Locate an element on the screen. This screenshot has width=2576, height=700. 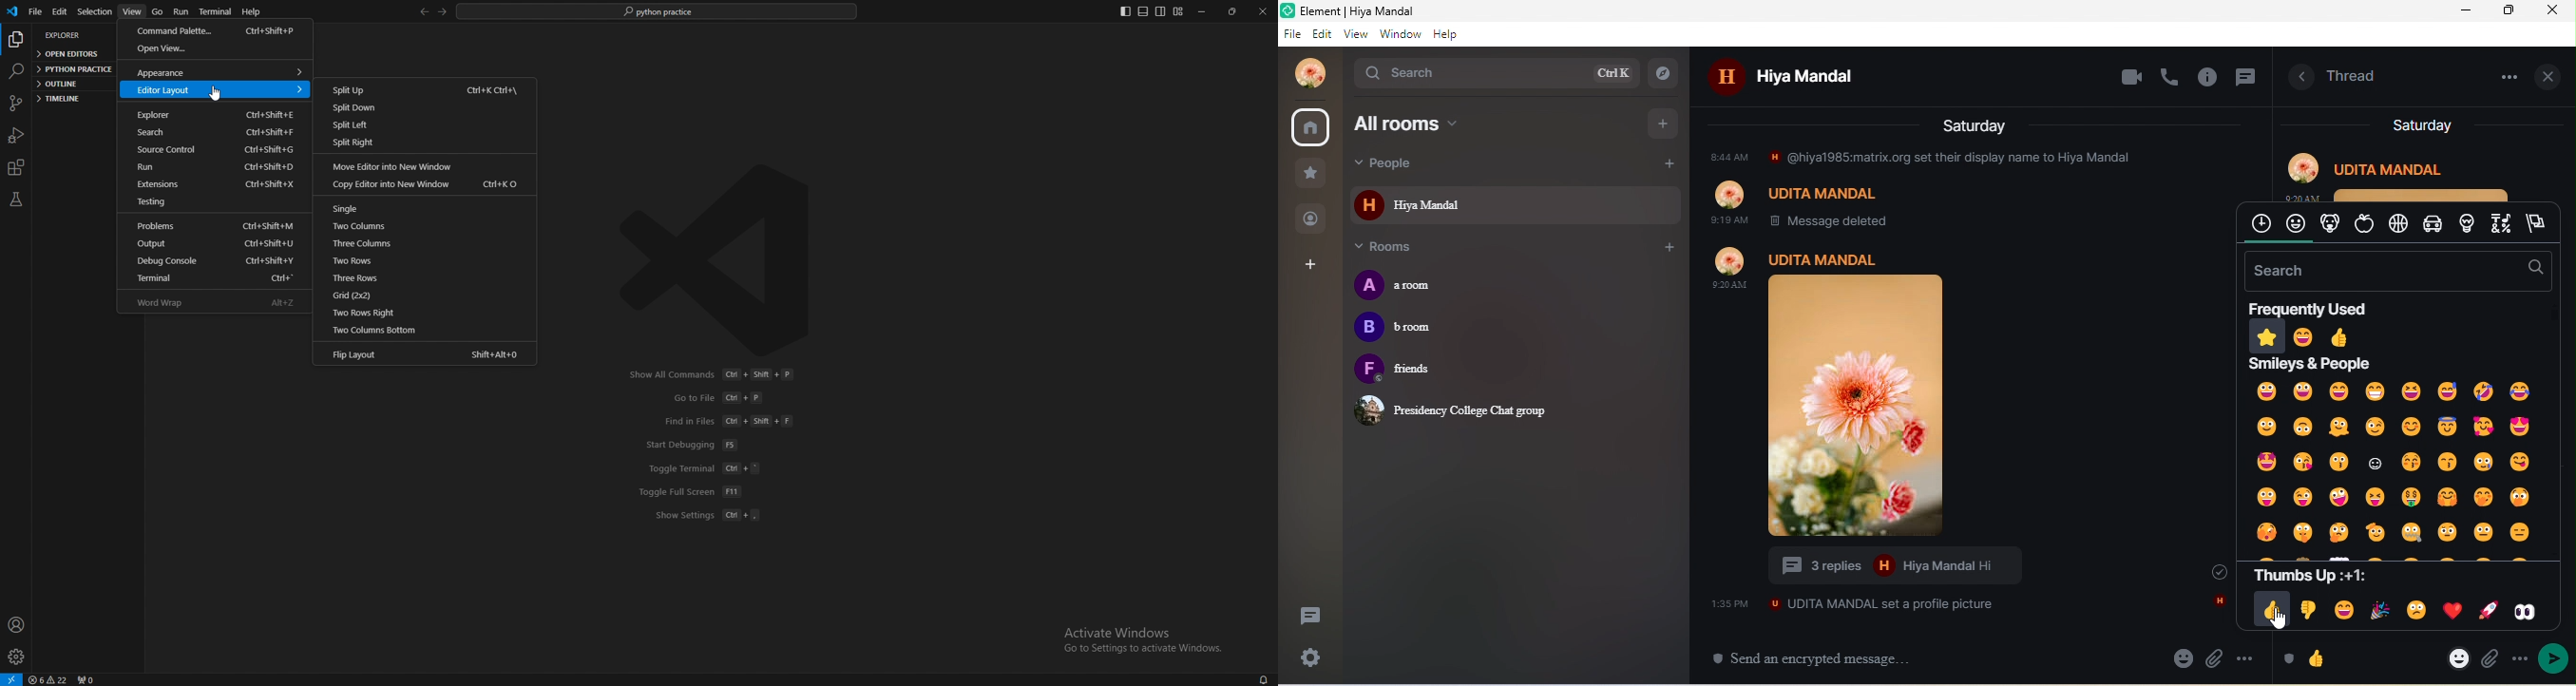
scroll to most recent message is located at coordinates (2210, 571).